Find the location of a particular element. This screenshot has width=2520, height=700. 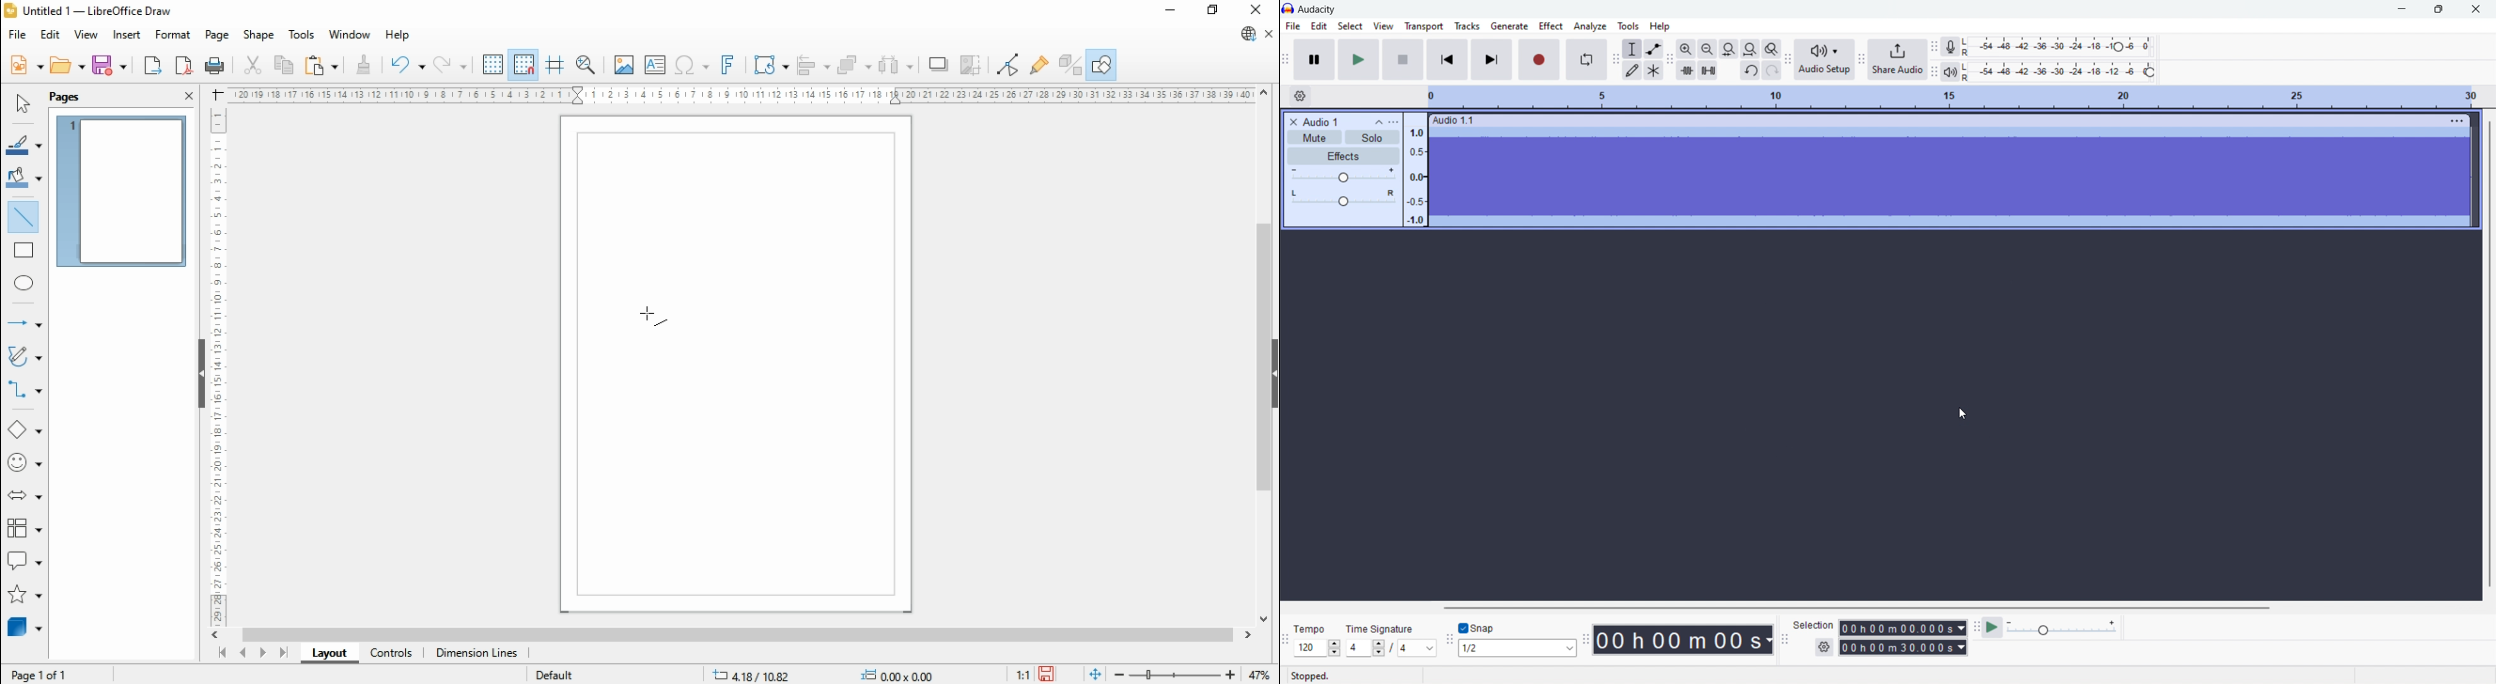

pause is located at coordinates (1314, 59).